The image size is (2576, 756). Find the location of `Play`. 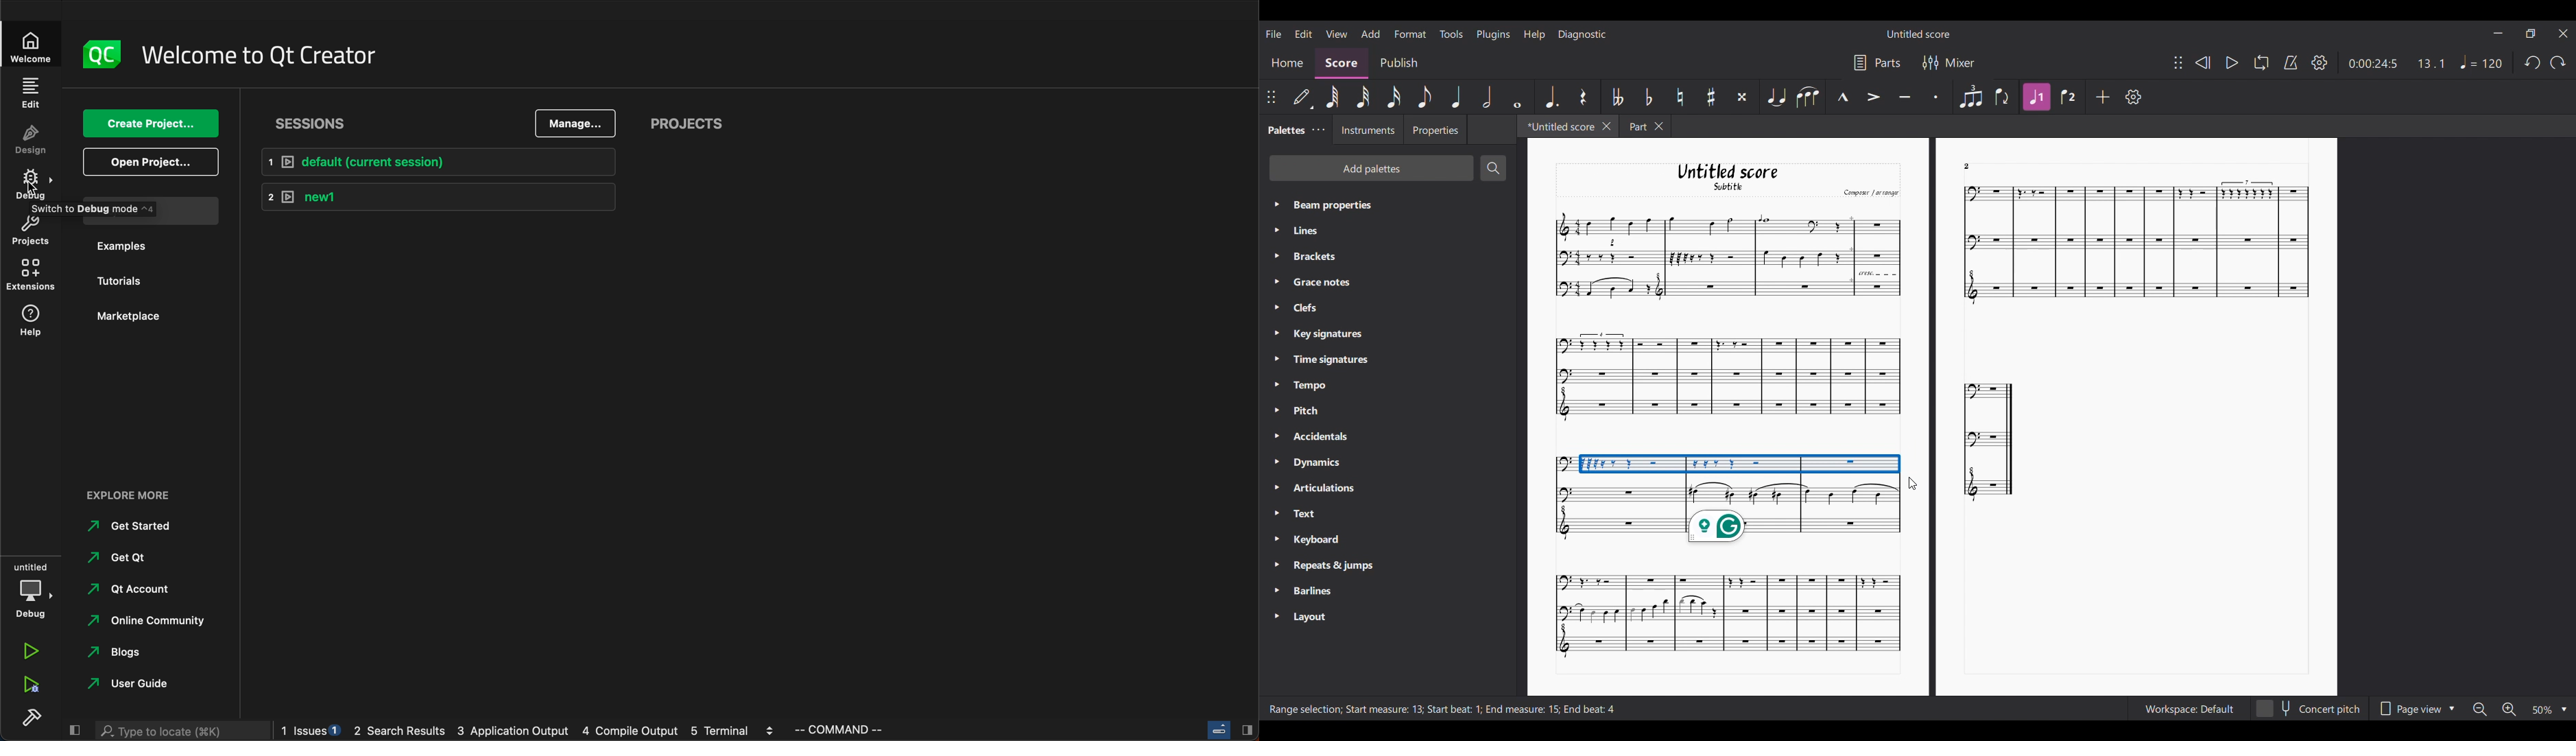

Play is located at coordinates (2232, 62).